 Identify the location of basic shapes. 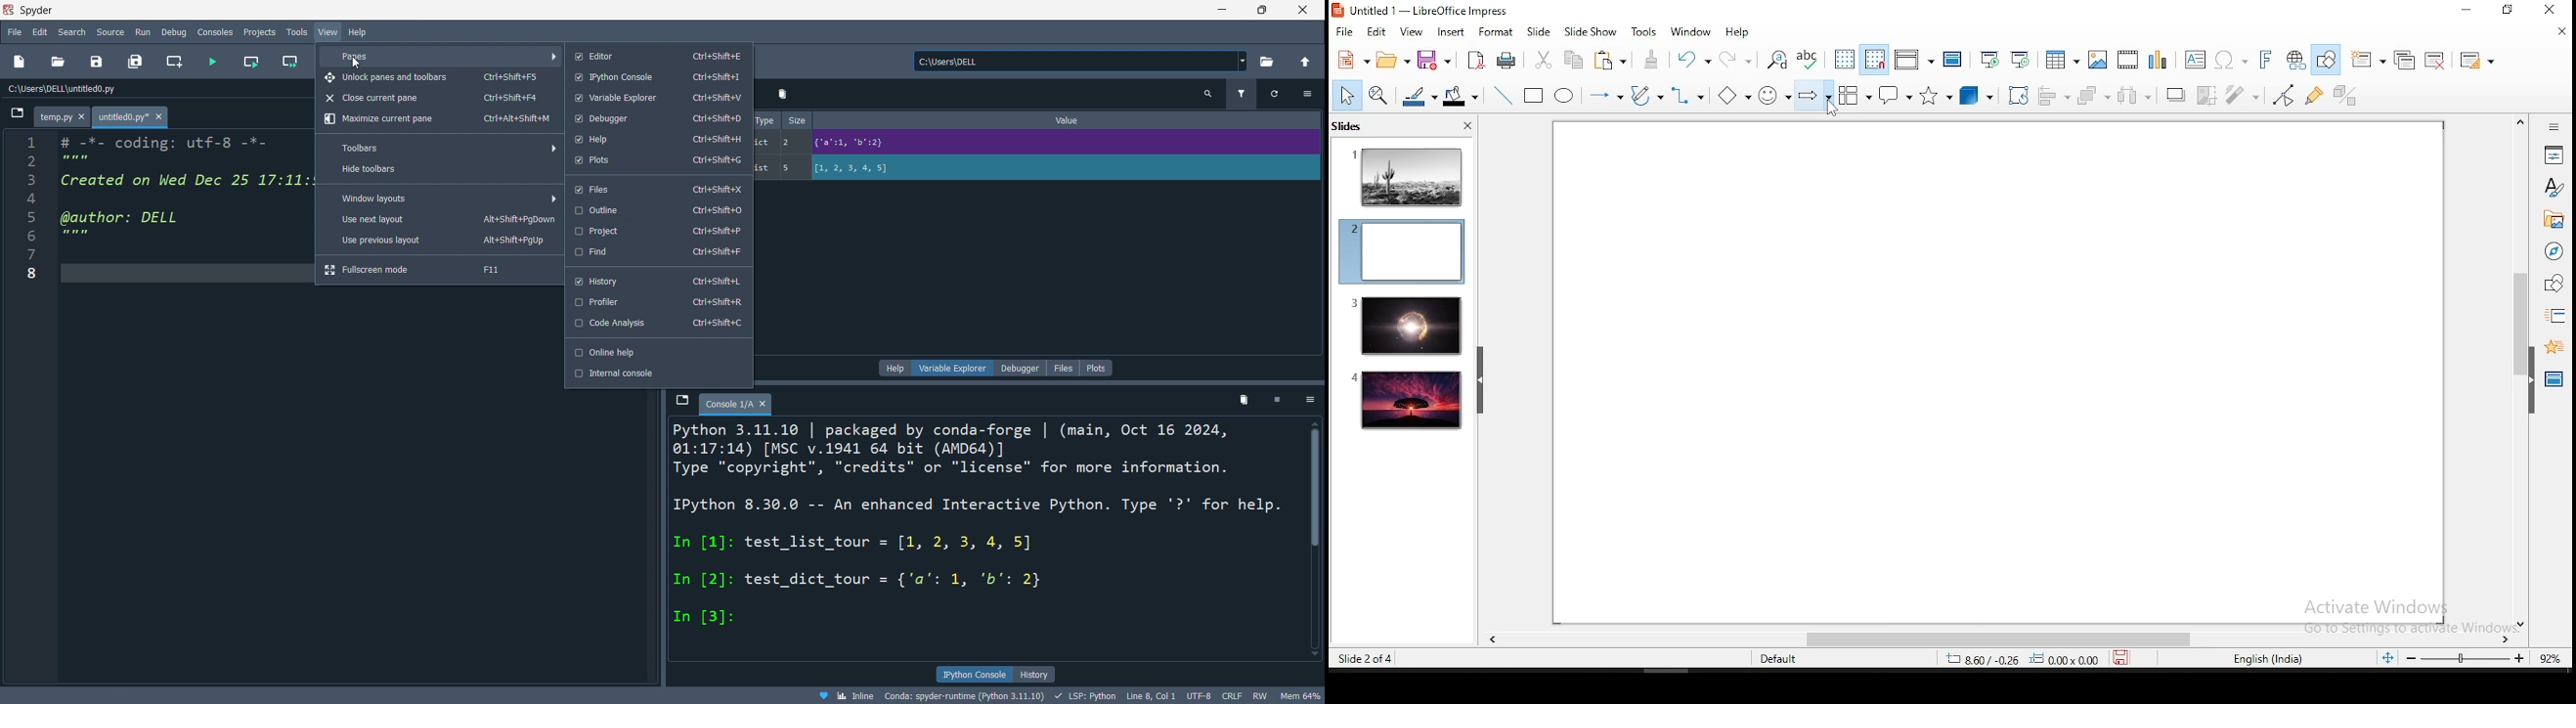
(1730, 96).